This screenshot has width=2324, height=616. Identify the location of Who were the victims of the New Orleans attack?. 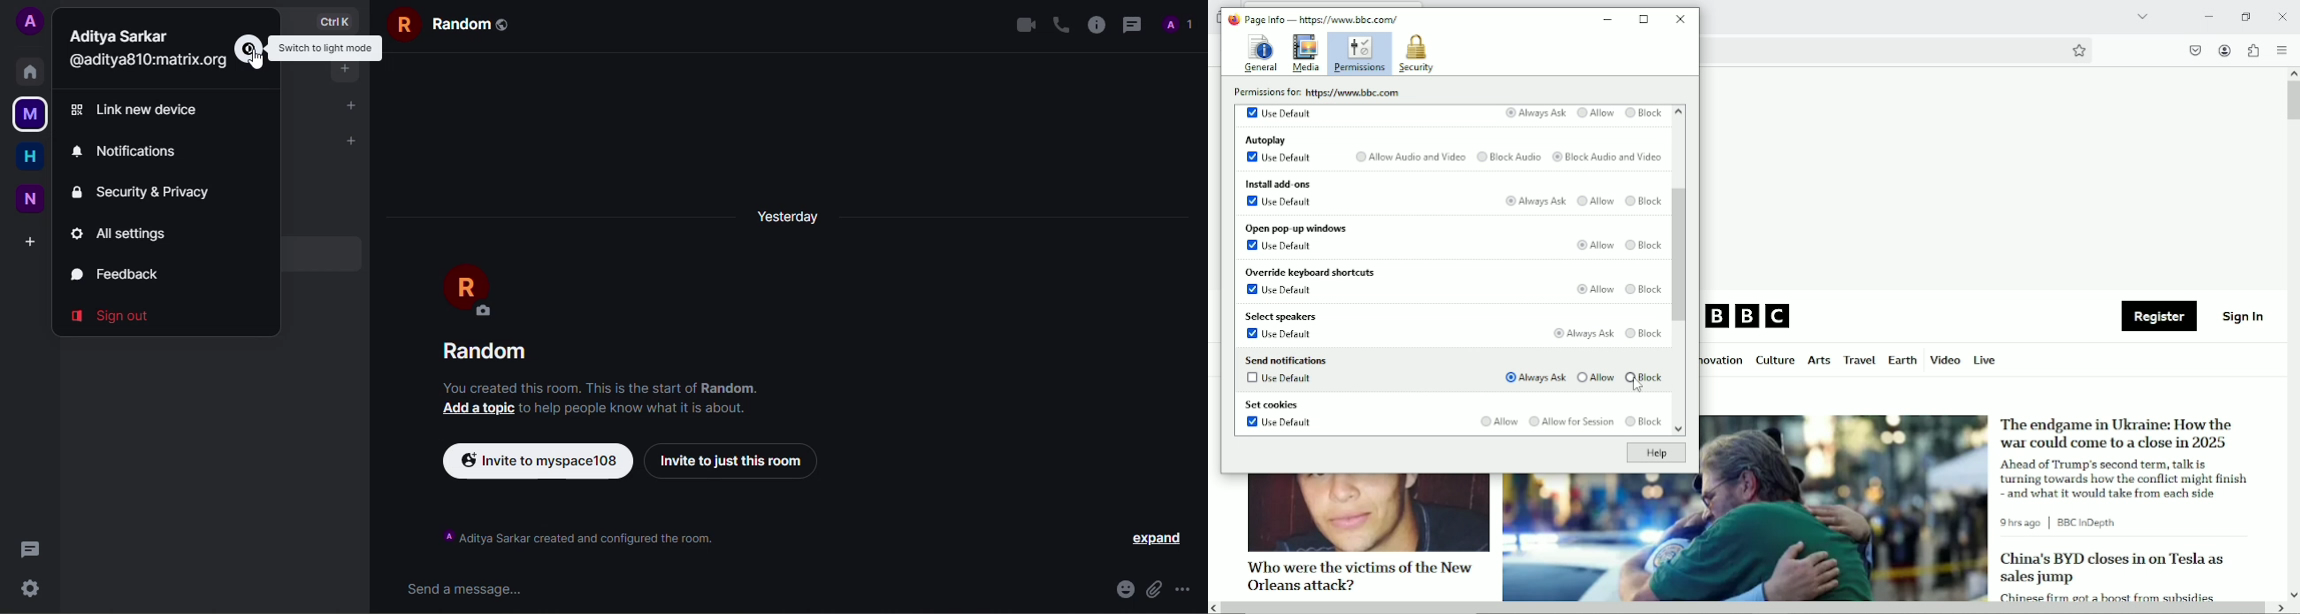
(1357, 575).